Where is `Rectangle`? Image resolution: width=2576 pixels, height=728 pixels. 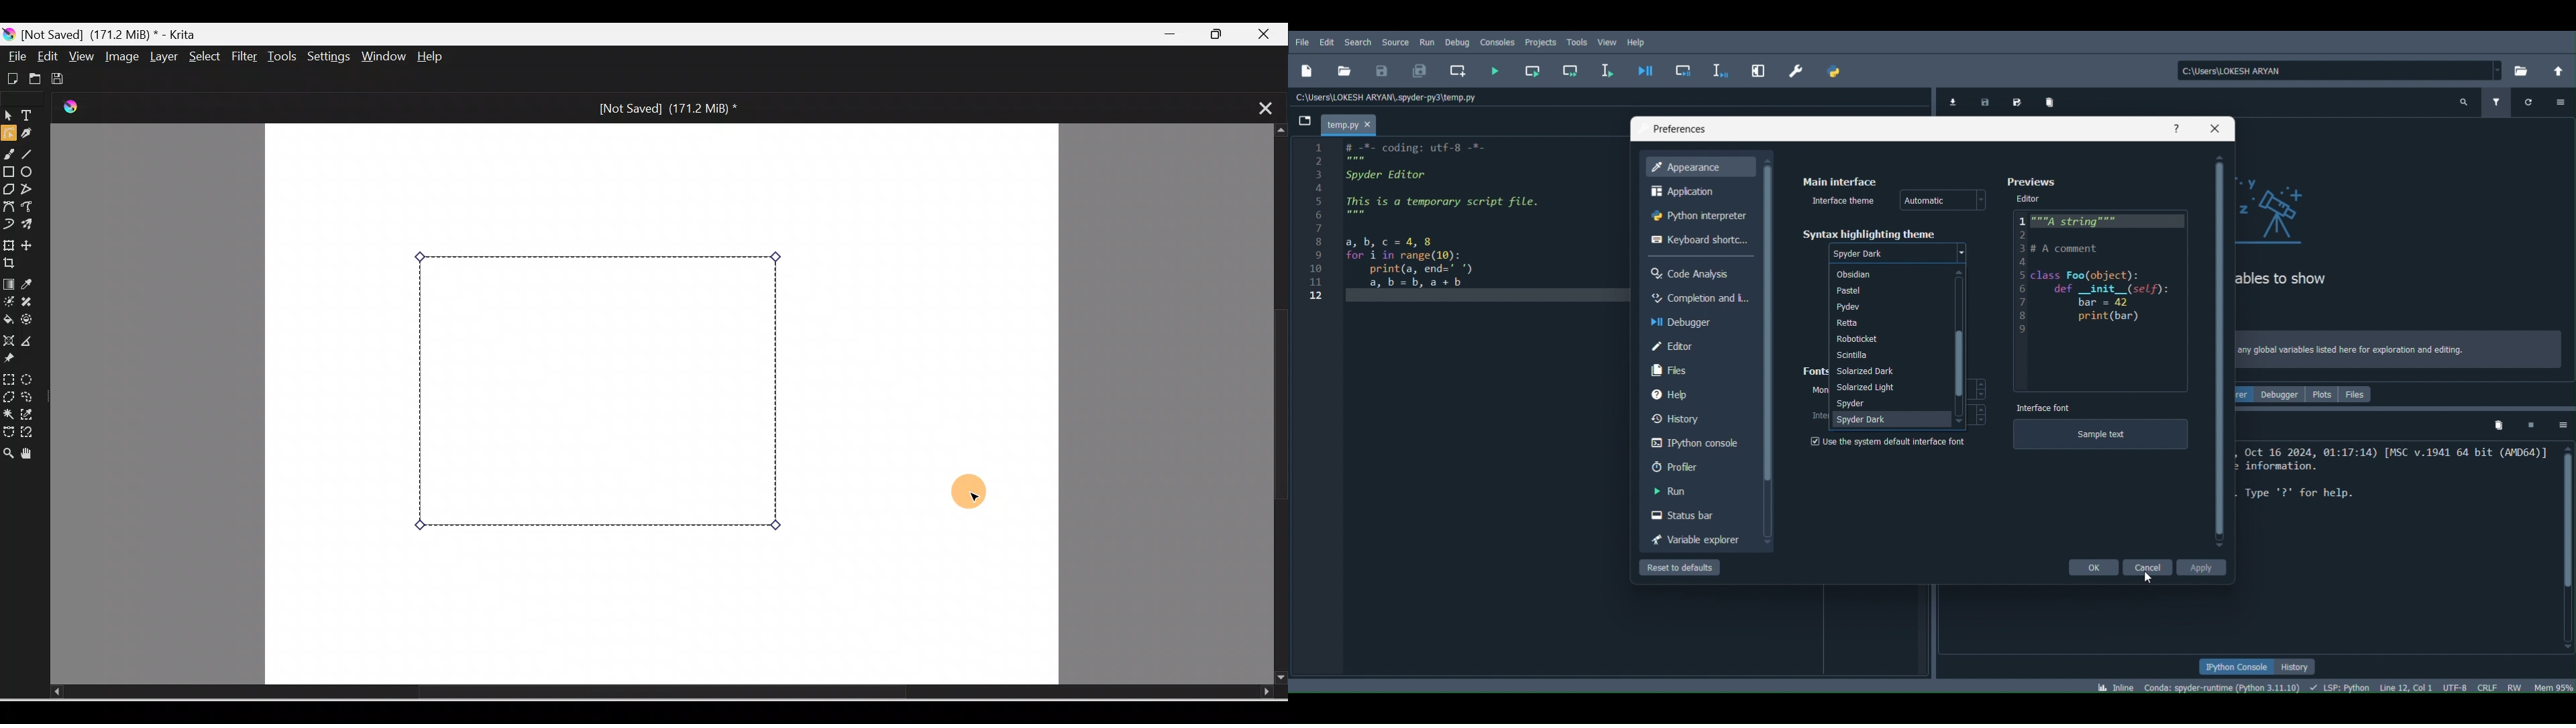
Rectangle is located at coordinates (9, 172).